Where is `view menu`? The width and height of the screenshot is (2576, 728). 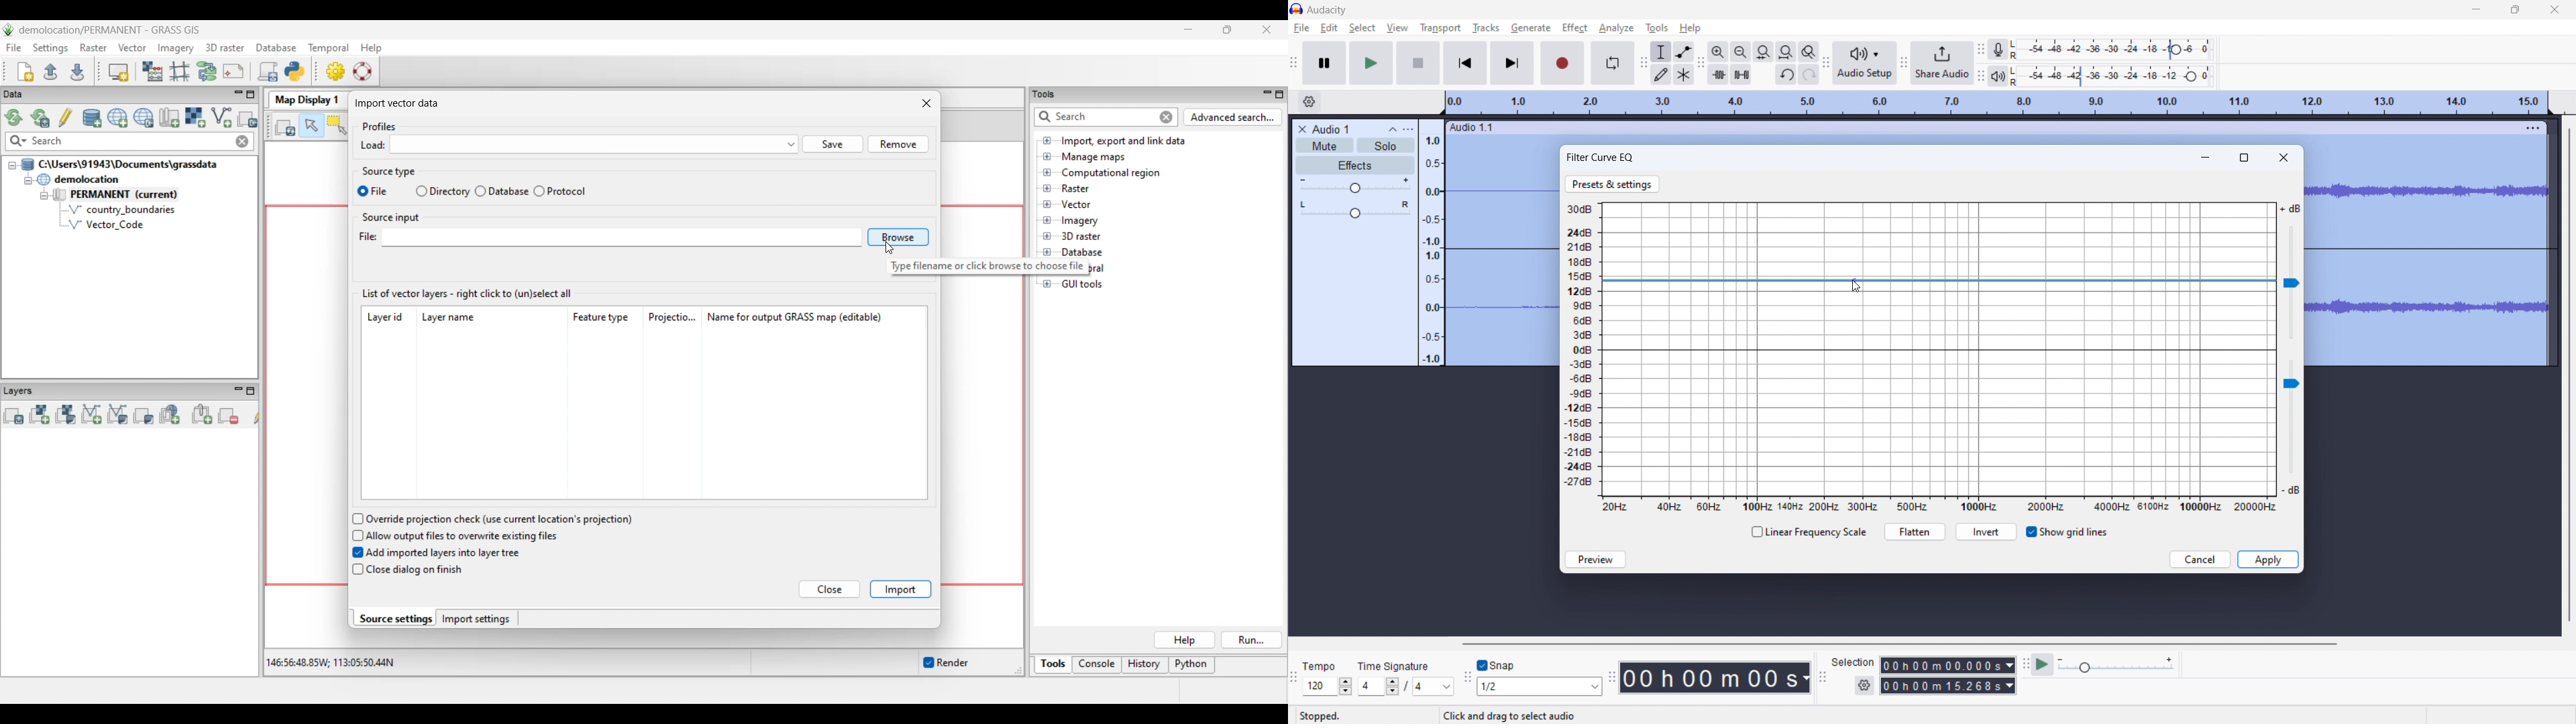 view menu is located at coordinates (1408, 129).